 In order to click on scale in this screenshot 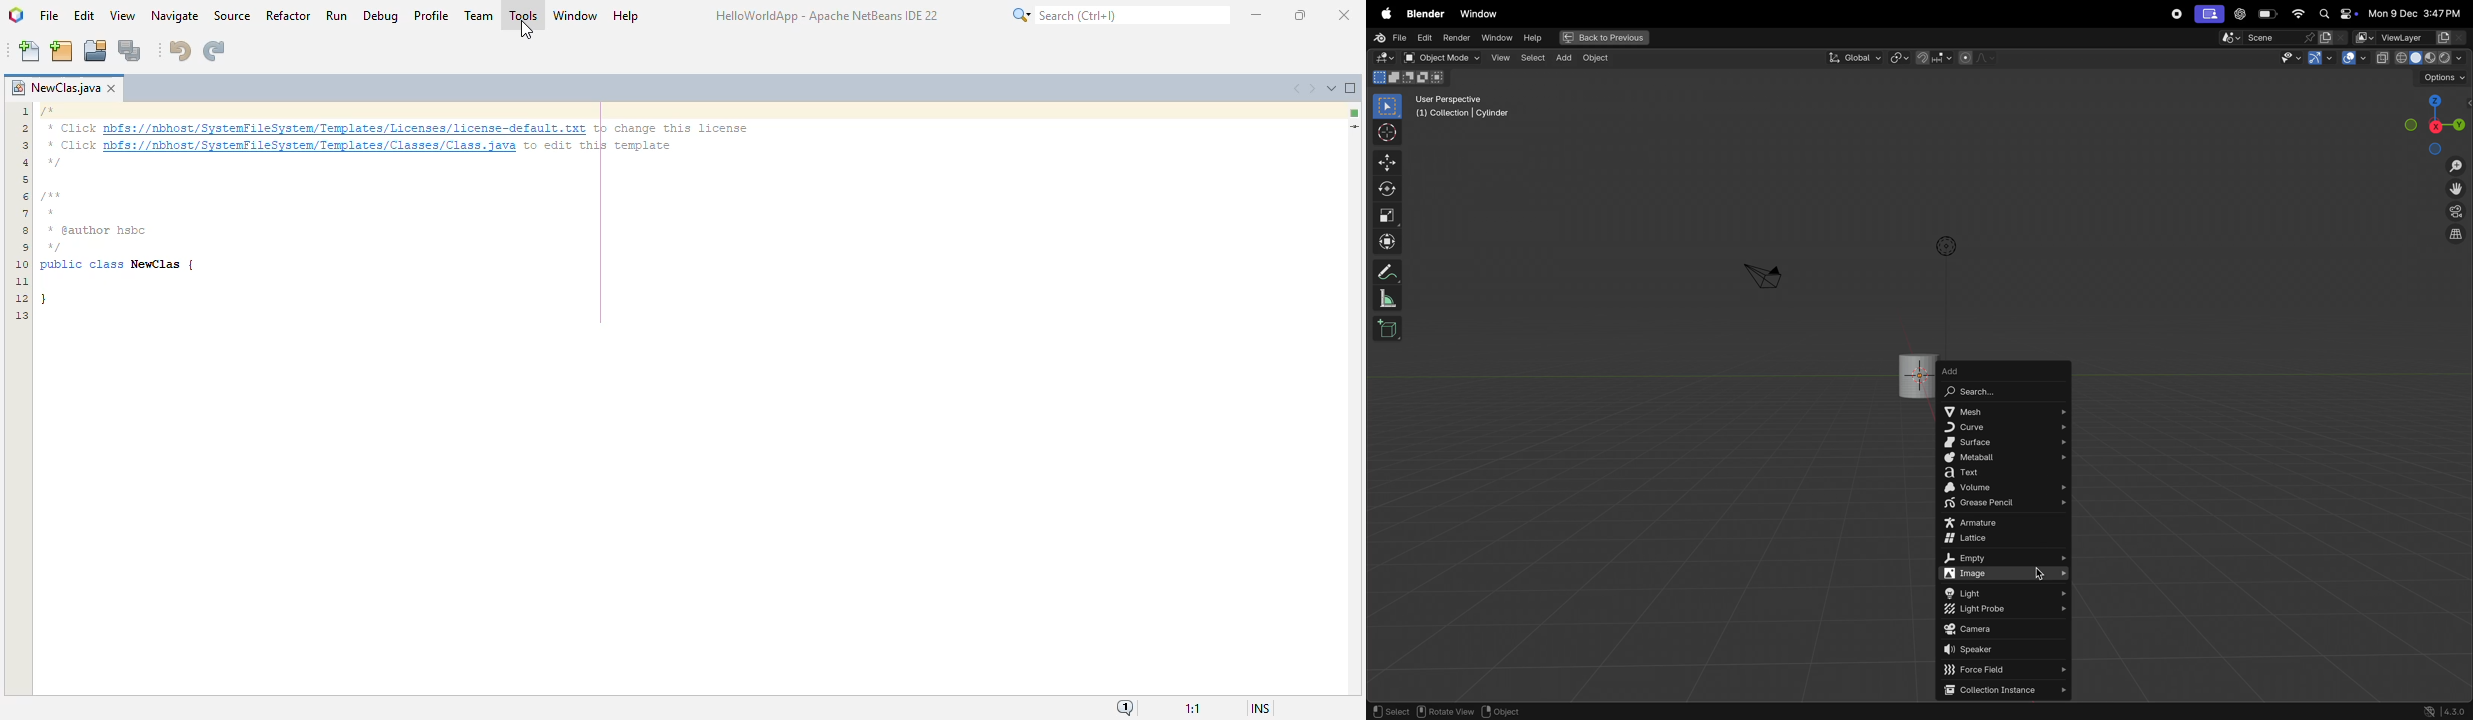, I will do `click(1387, 215)`.